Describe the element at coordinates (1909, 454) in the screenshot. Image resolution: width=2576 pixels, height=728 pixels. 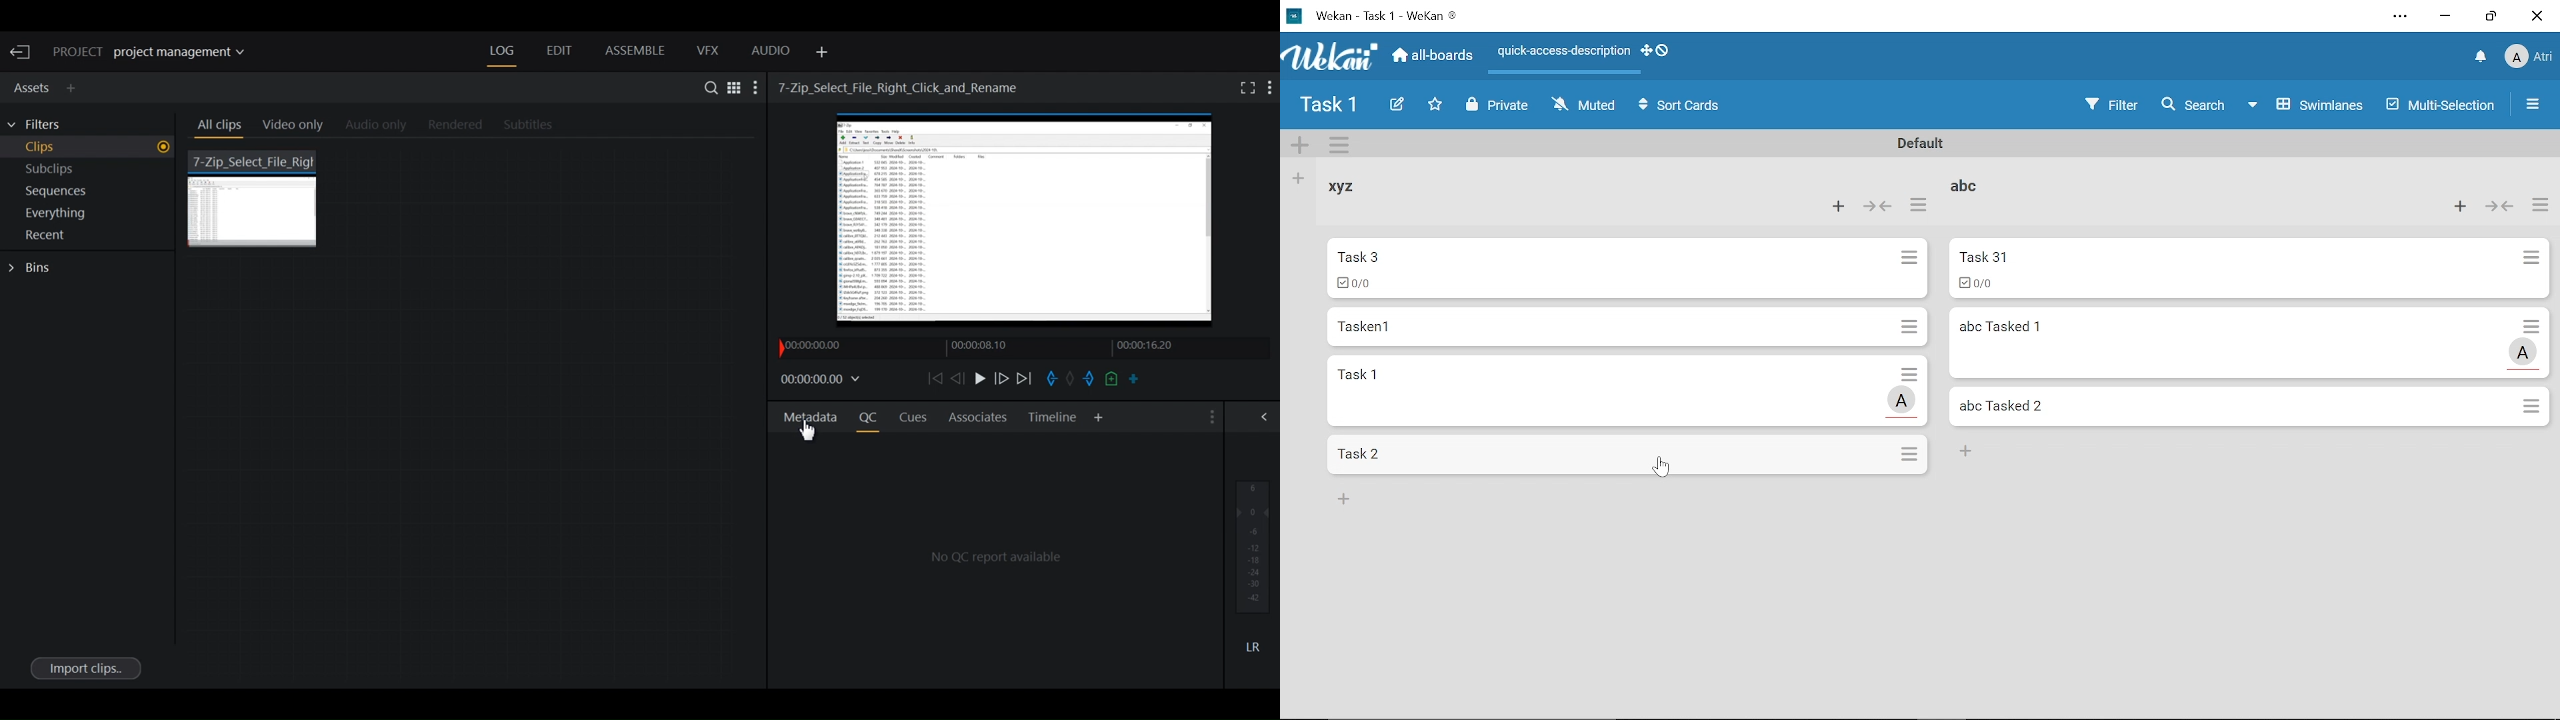
I see `` at that location.